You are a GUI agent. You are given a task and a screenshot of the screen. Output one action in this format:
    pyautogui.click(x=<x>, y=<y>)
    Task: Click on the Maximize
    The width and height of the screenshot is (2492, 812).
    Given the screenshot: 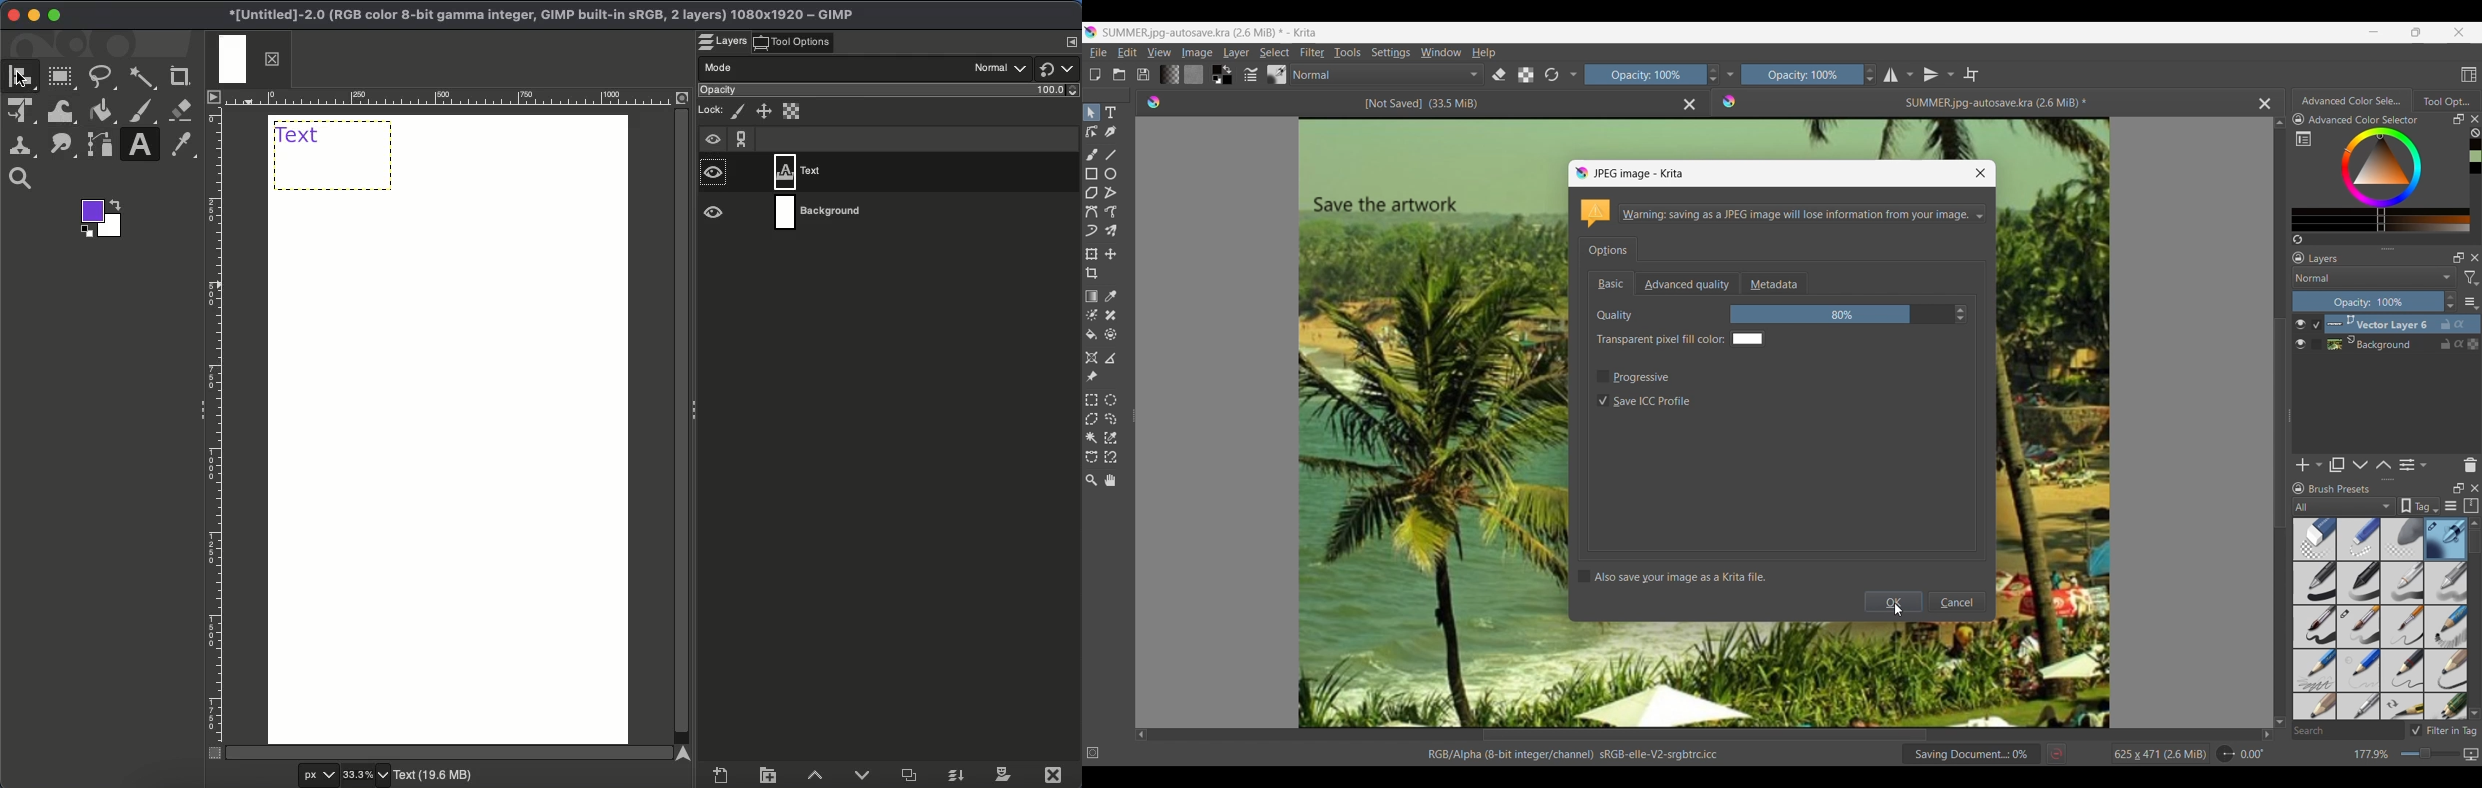 What is the action you would take?
    pyautogui.click(x=54, y=16)
    